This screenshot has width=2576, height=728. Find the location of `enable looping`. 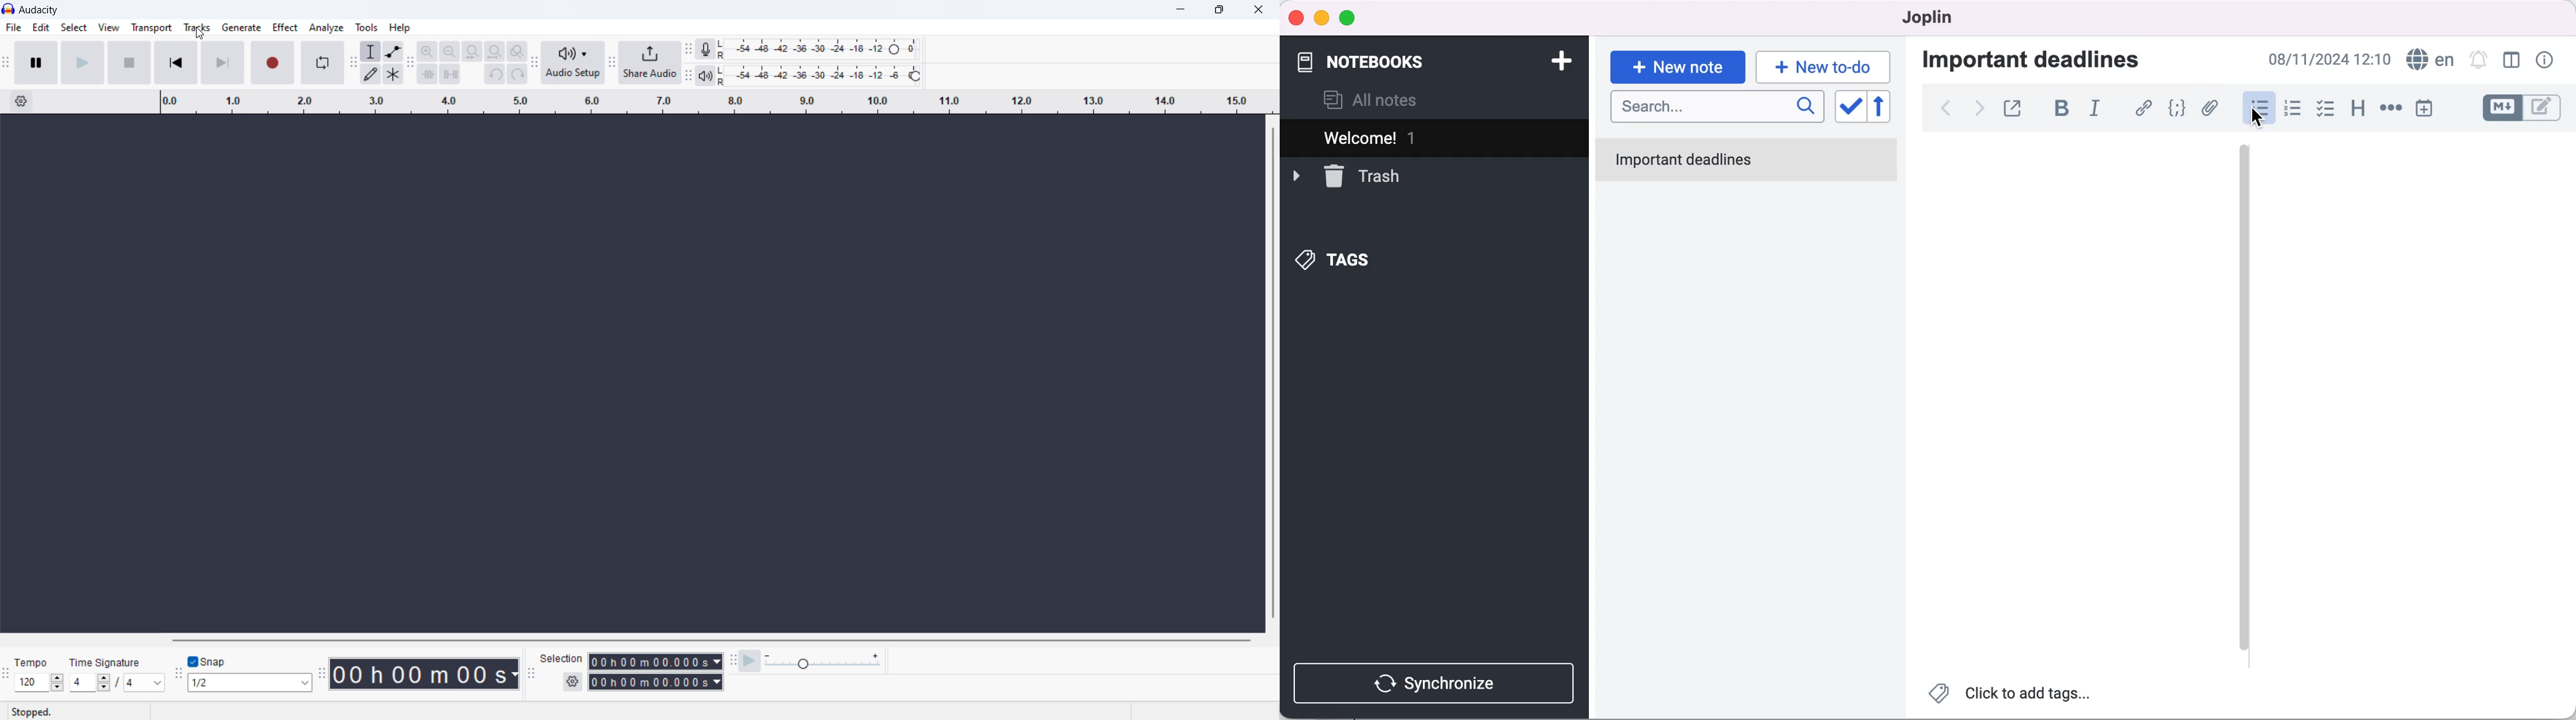

enable looping is located at coordinates (322, 63).